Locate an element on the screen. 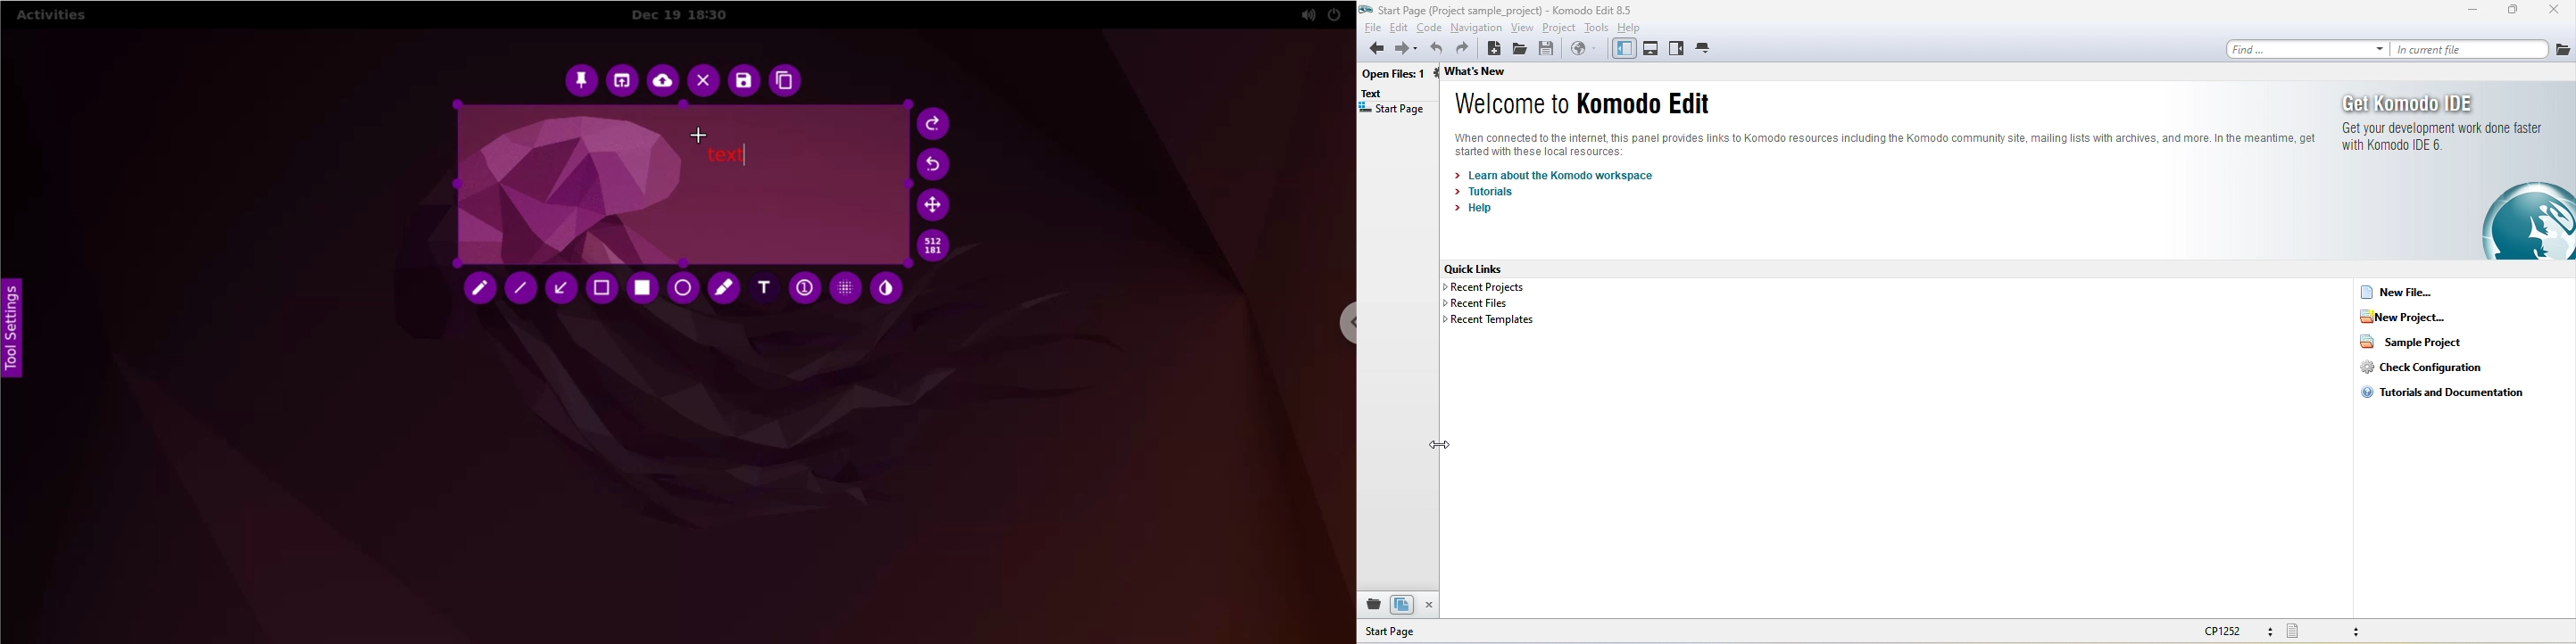  cursor movement is located at coordinates (1446, 445).